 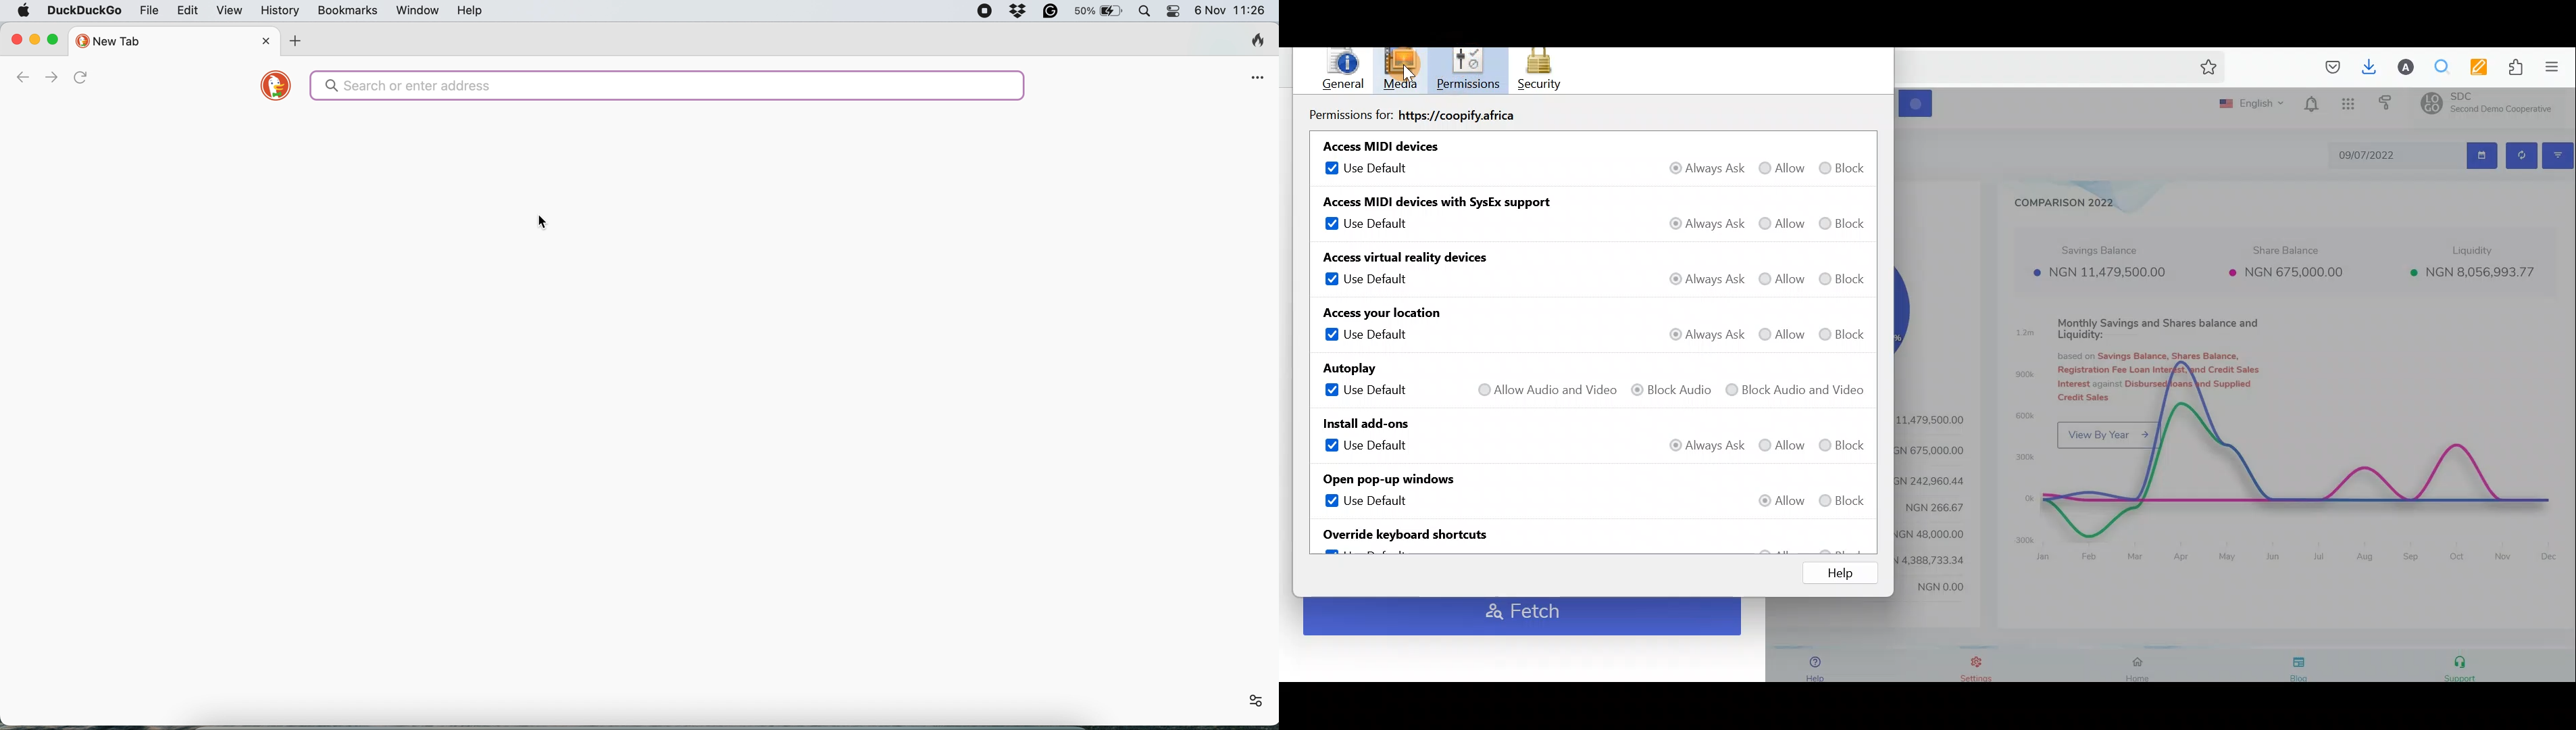 What do you see at coordinates (1378, 333) in the screenshot?
I see `Use default` at bounding box center [1378, 333].